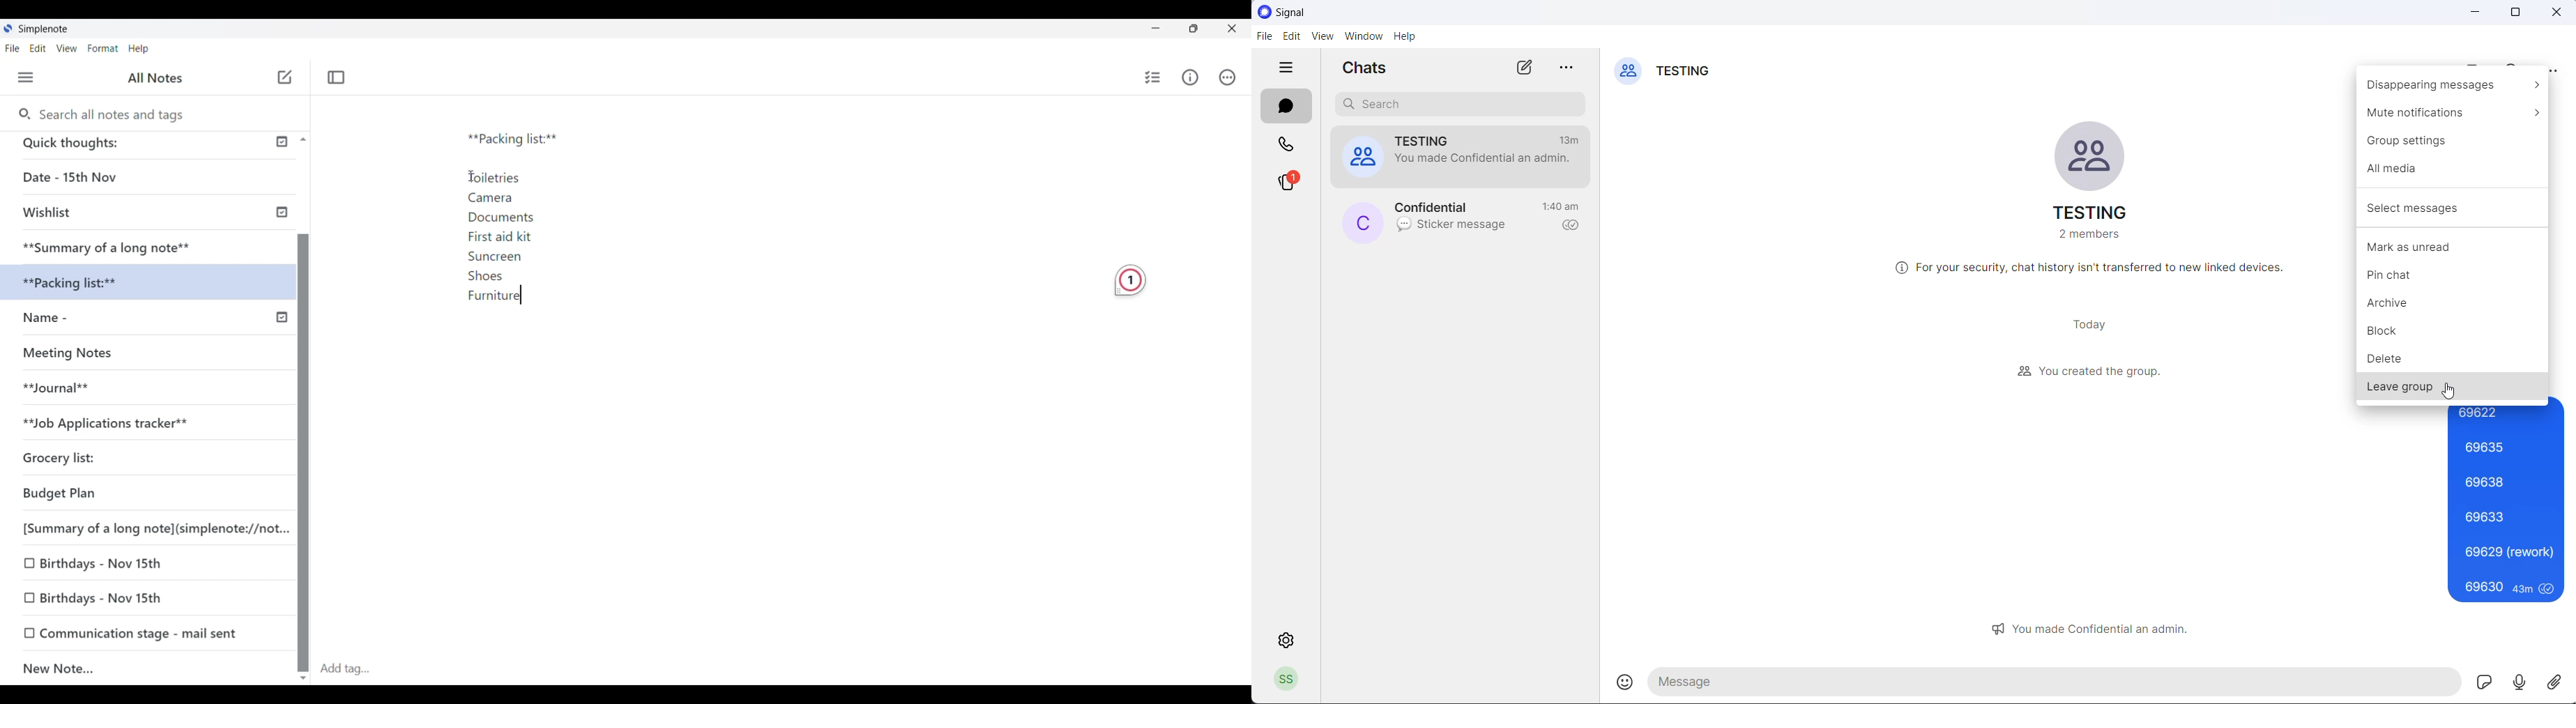  What do you see at coordinates (44, 29) in the screenshot?
I see `Software name` at bounding box center [44, 29].